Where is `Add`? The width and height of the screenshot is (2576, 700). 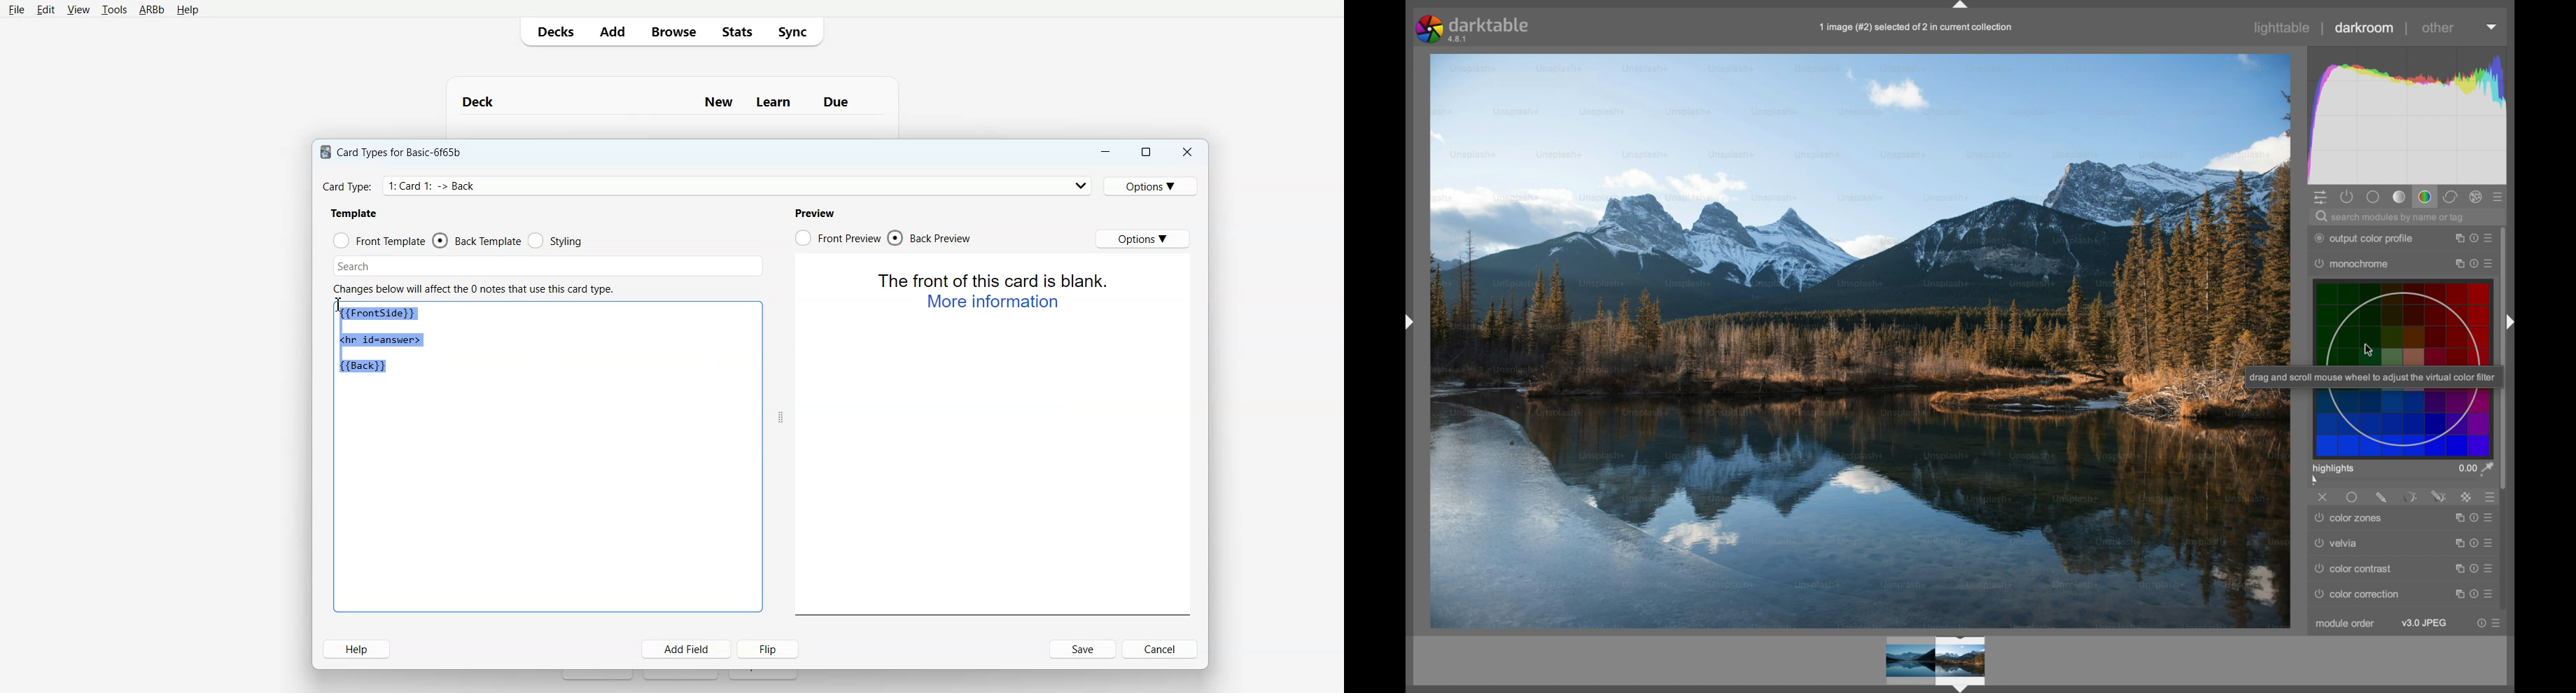 Add is located at coordinates (612, 31).